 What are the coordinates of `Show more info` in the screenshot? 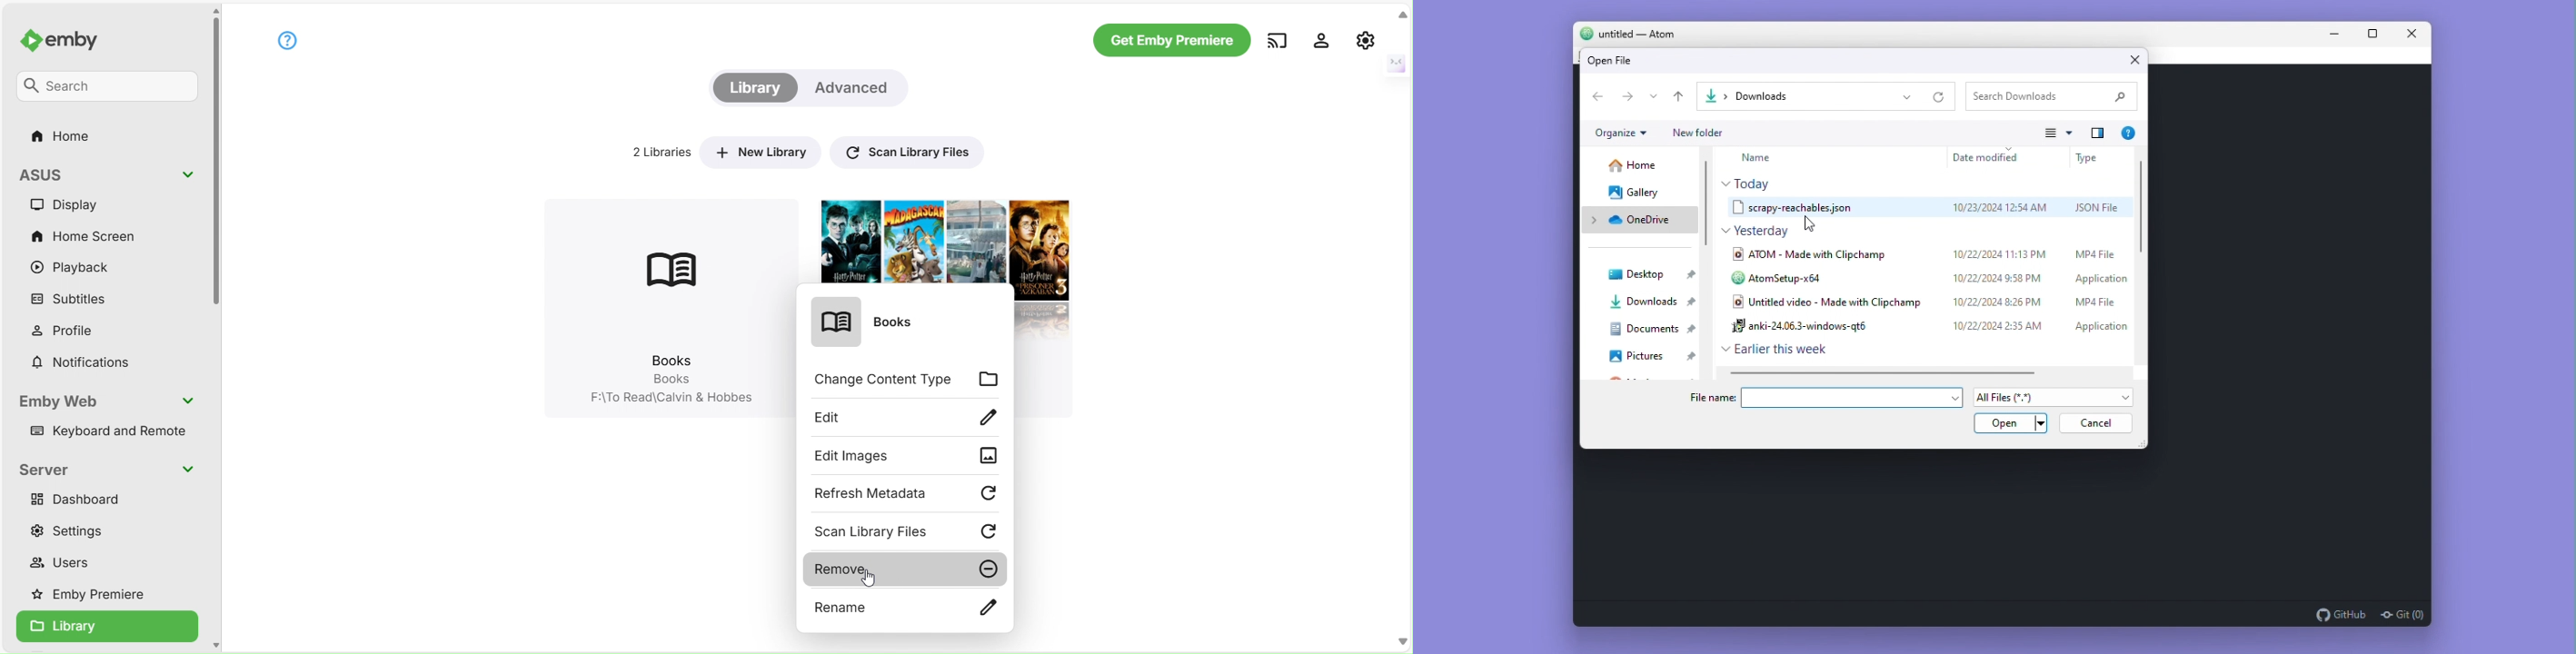 It's located at (2132, 133).